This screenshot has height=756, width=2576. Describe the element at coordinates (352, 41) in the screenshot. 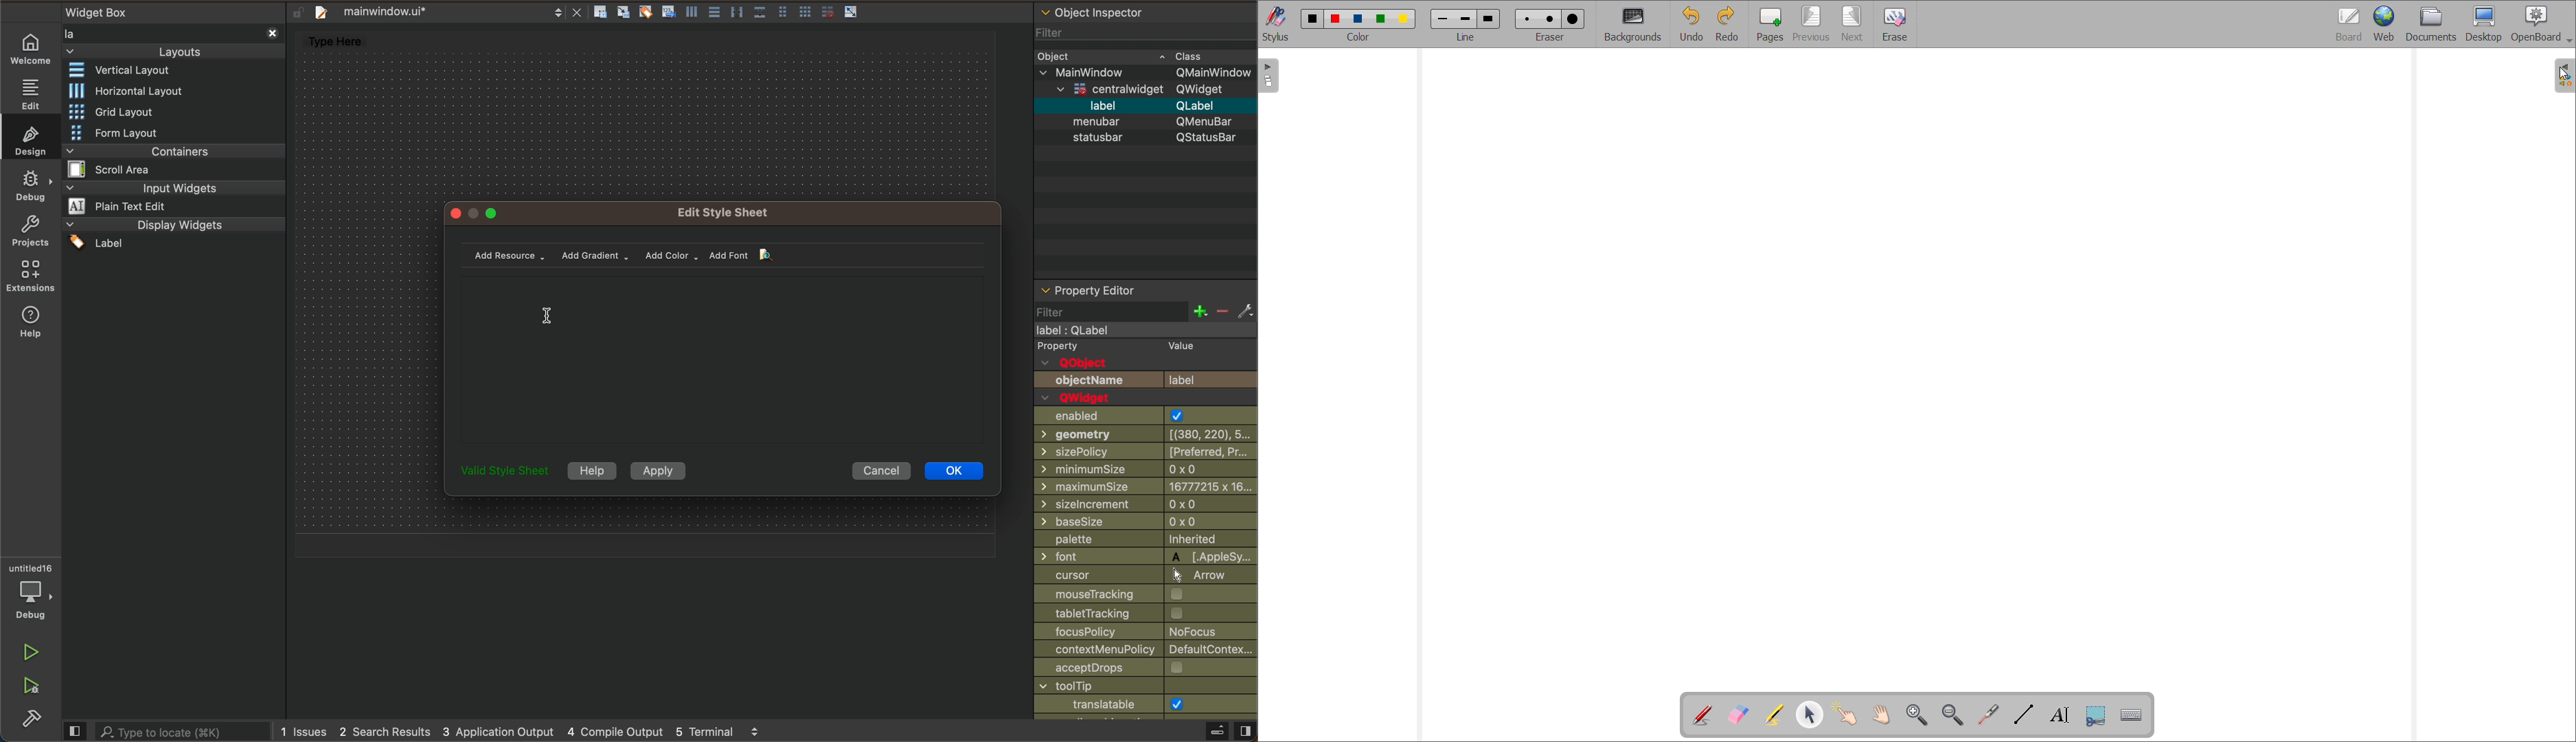

I see `e Here` at that location.